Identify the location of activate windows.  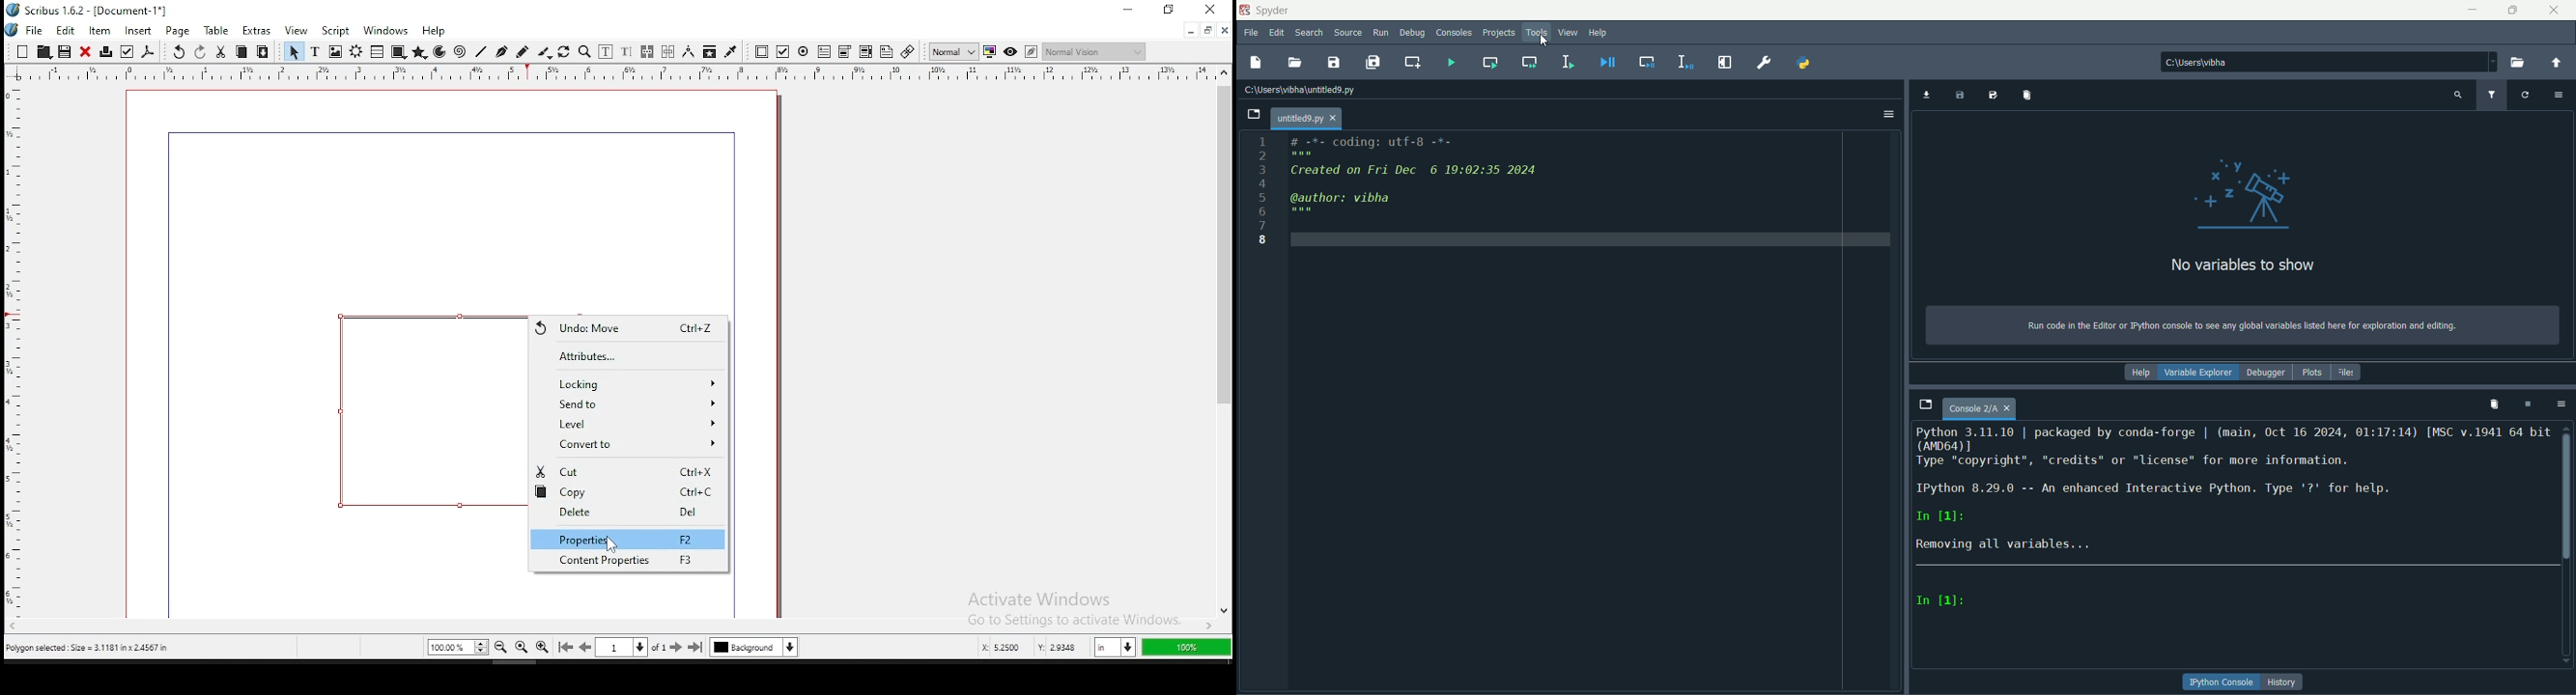
(1074, 603).